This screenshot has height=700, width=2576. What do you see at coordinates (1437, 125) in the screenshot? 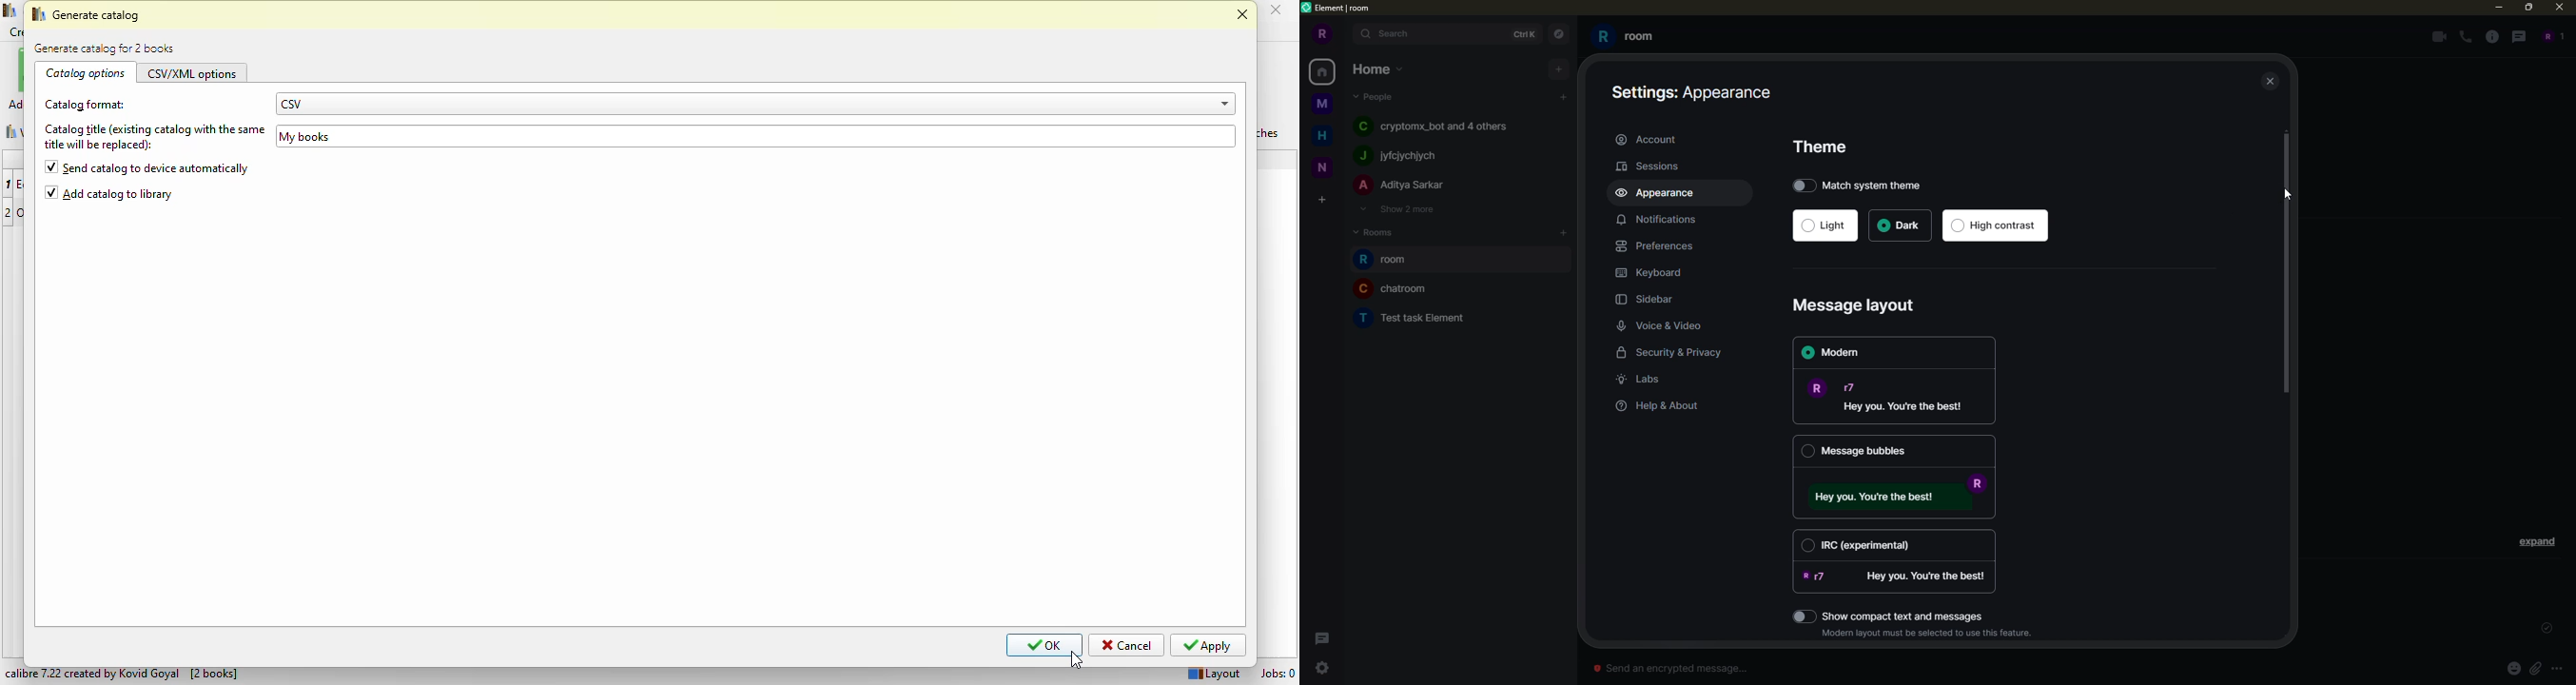
I see `people` at bounding box center [1437, 125].